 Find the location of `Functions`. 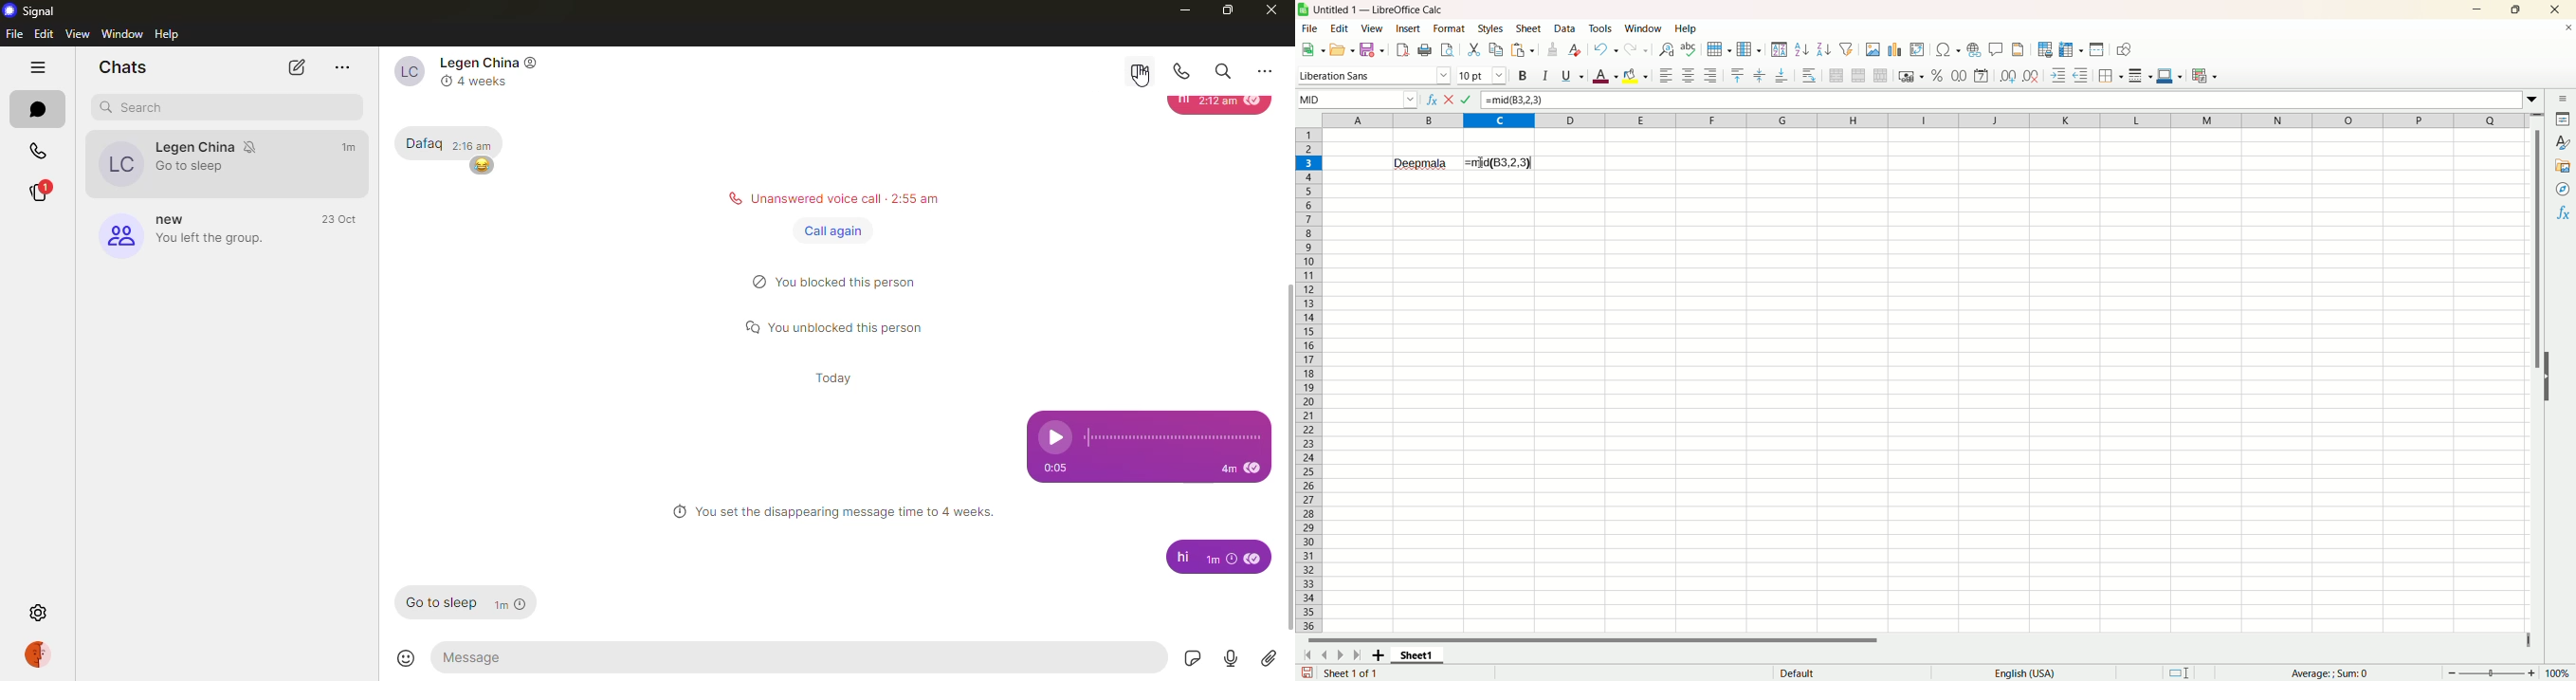

Functions is located at coordinates (2562, 212).